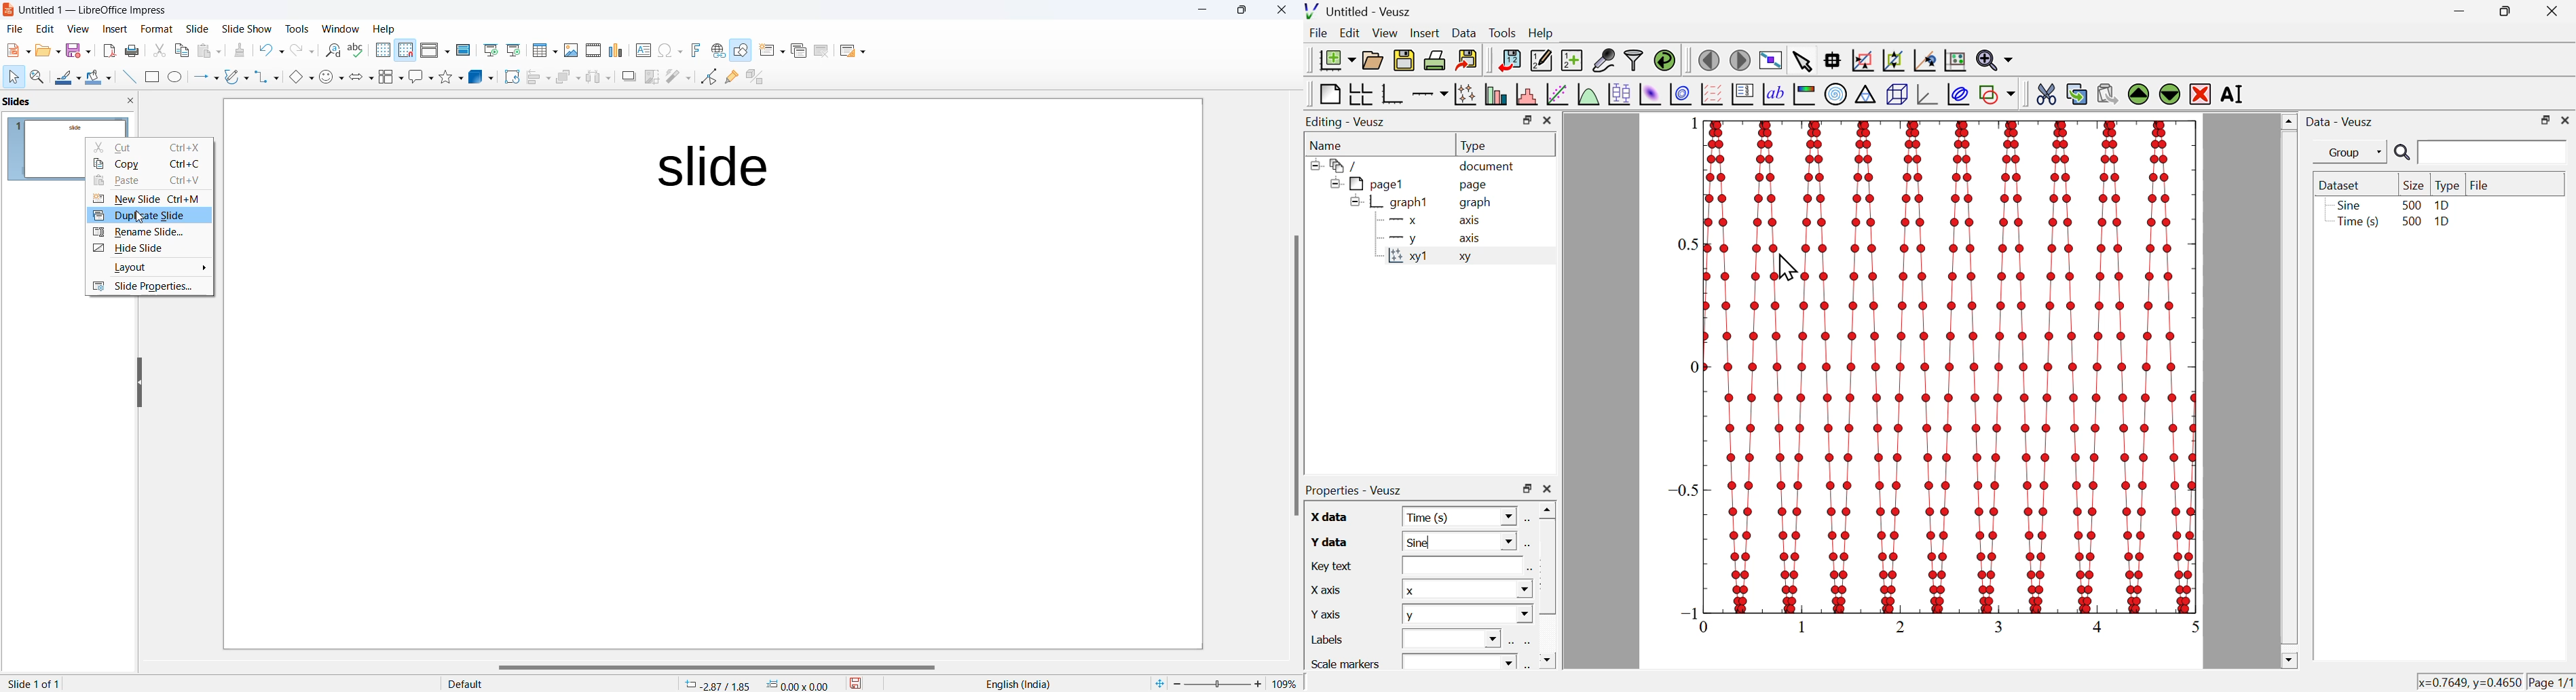 This screenshot has height=700, width=2576. What do you see at coordinates (1834, 61) in the screenshot?
I see `read data points on the graph` at bounding box center [1834, 61].